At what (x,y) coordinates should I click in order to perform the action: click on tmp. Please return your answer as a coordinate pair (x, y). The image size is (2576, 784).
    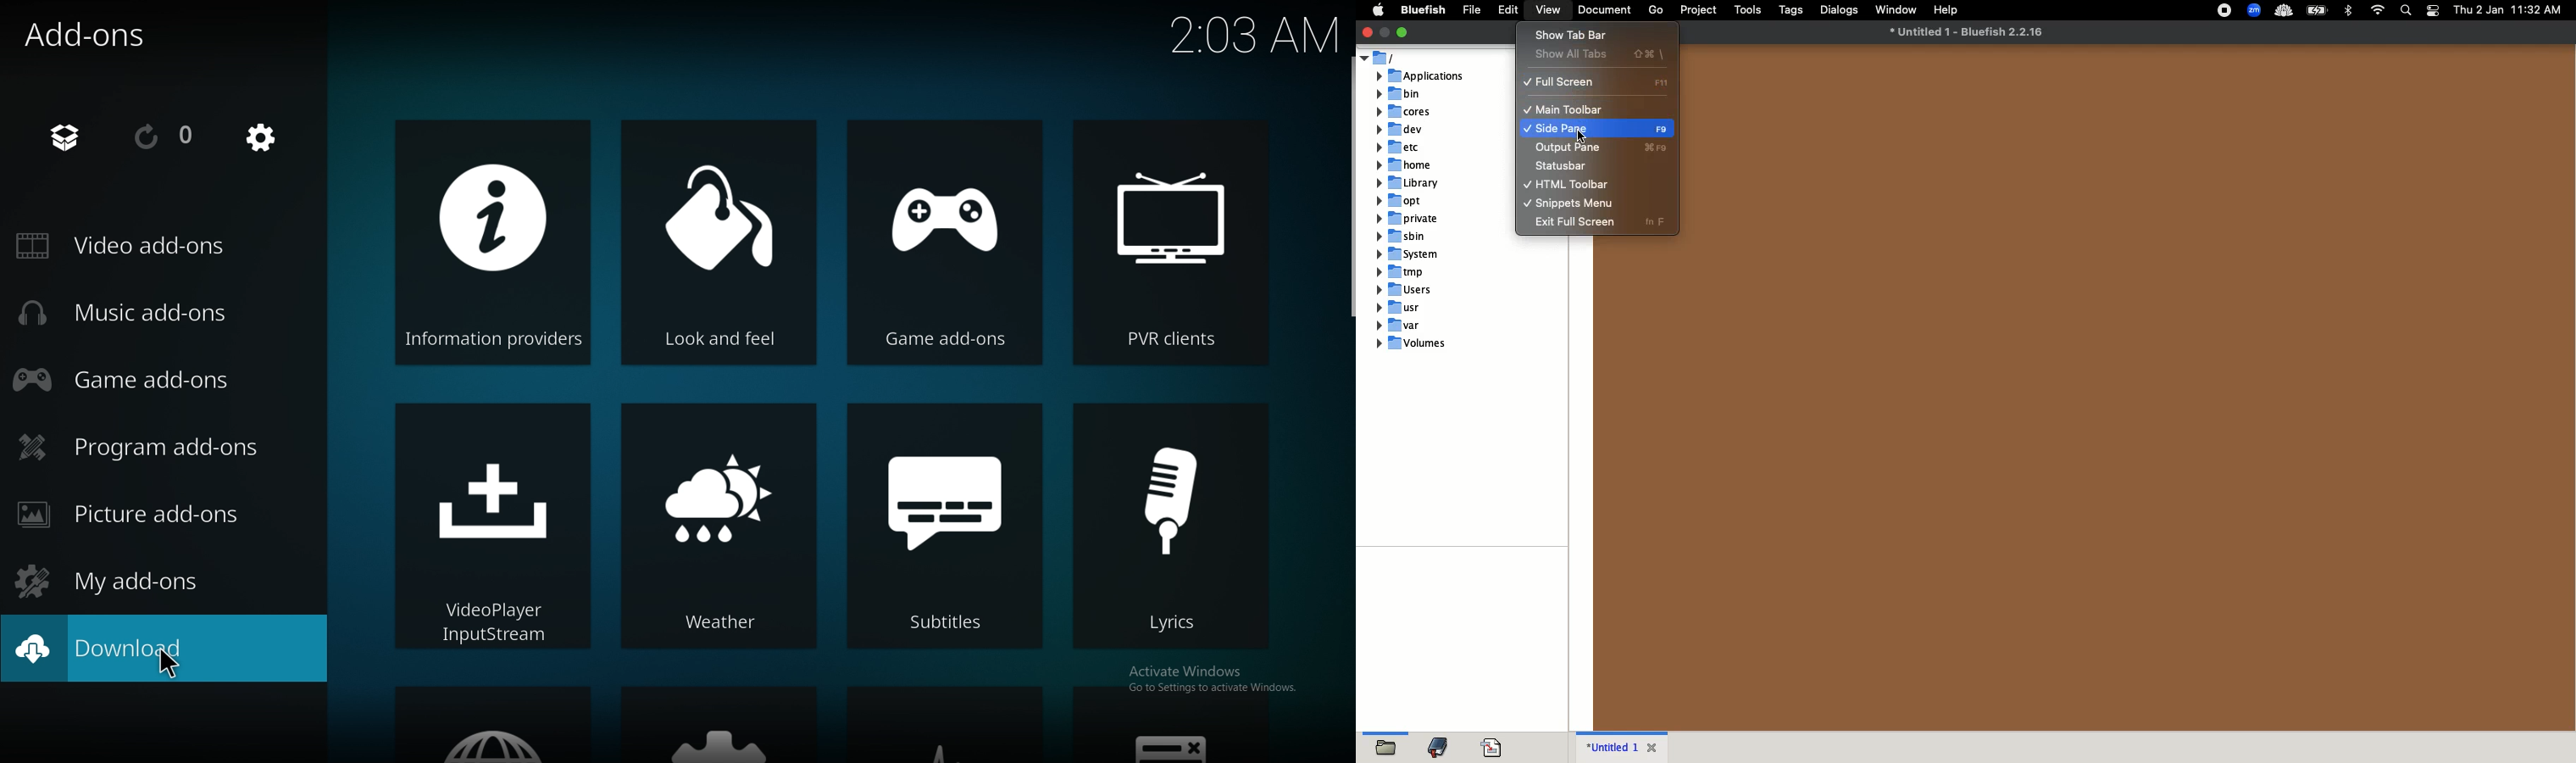
    Looking at the image, I should click on (1399, 271).